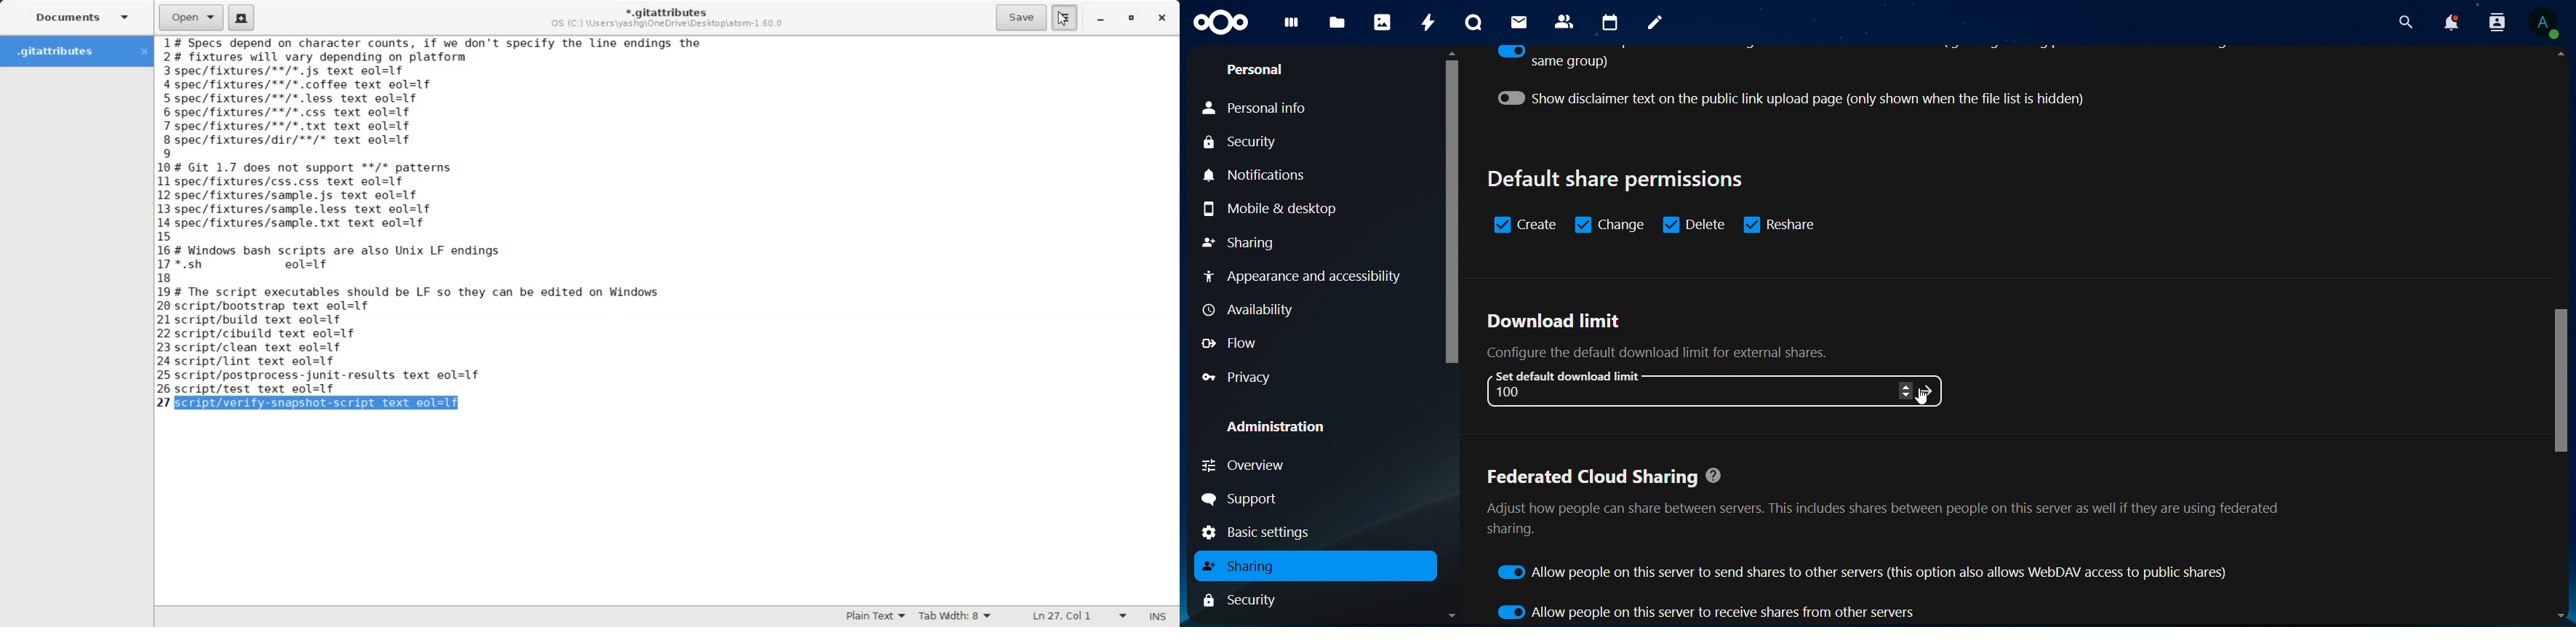  I want to click on text line number, so click(167, 215).